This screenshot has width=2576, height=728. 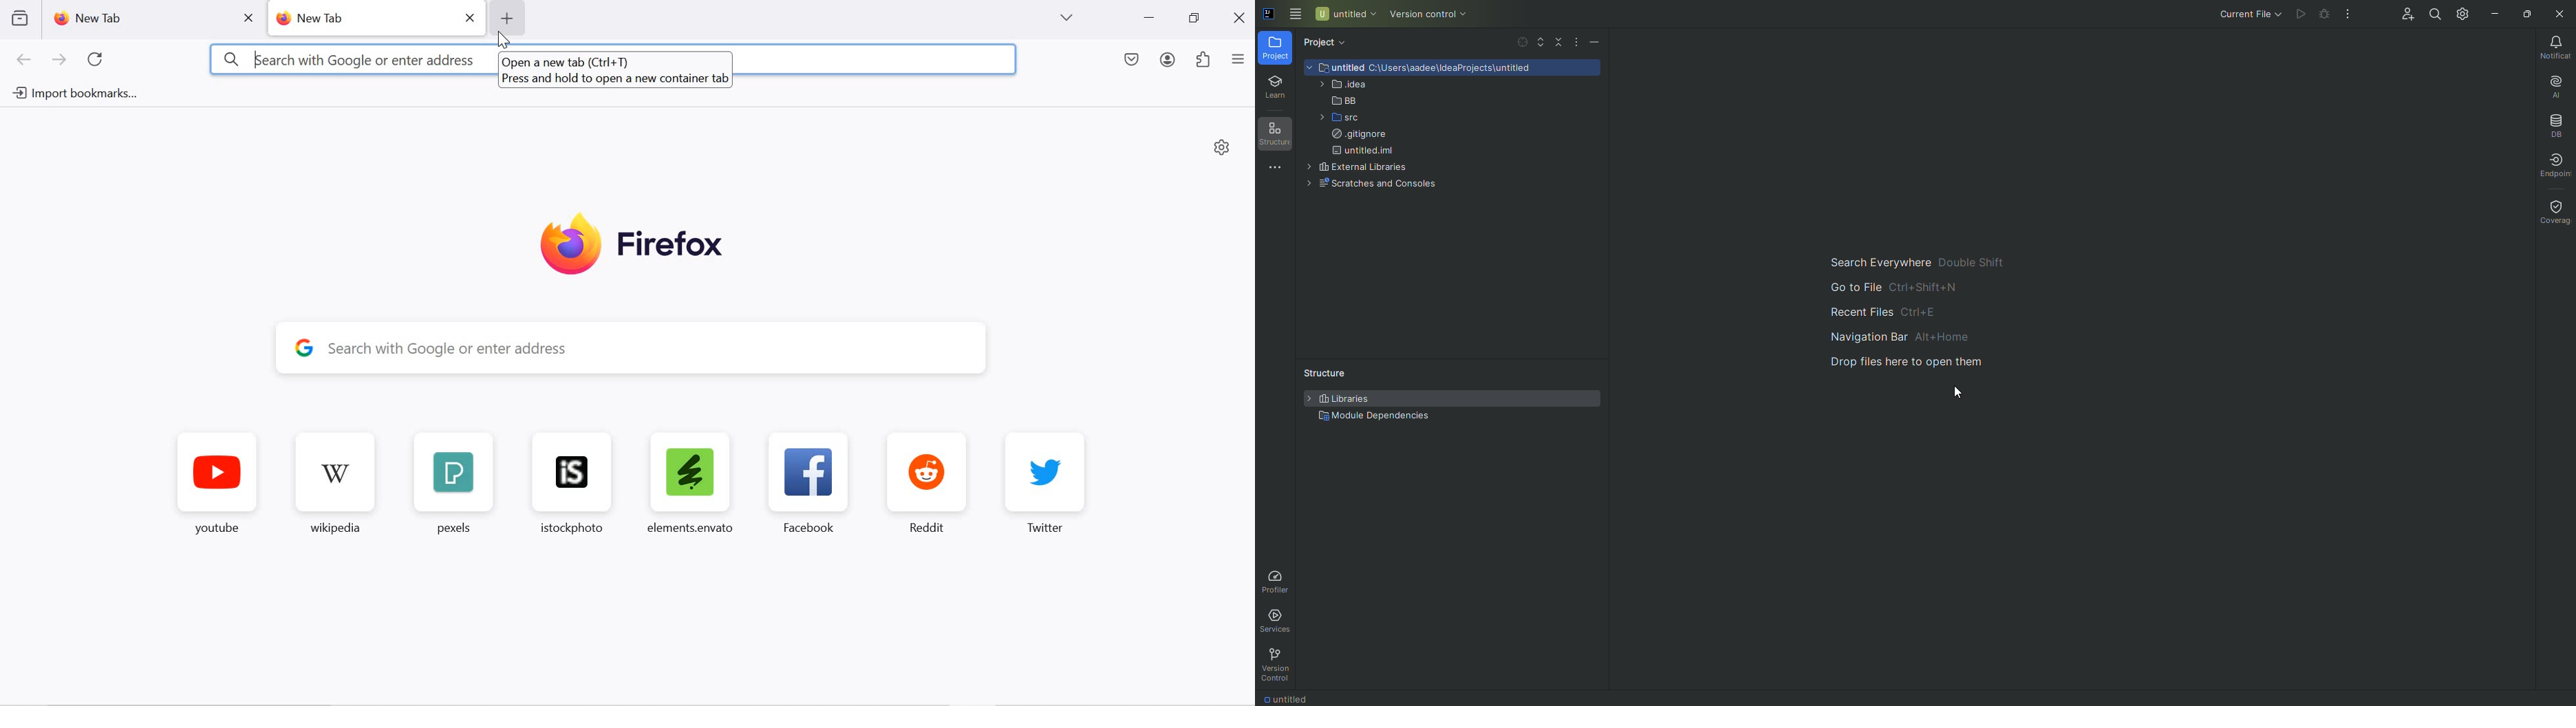 I want to click on go forward, so click(x=59, y=60).